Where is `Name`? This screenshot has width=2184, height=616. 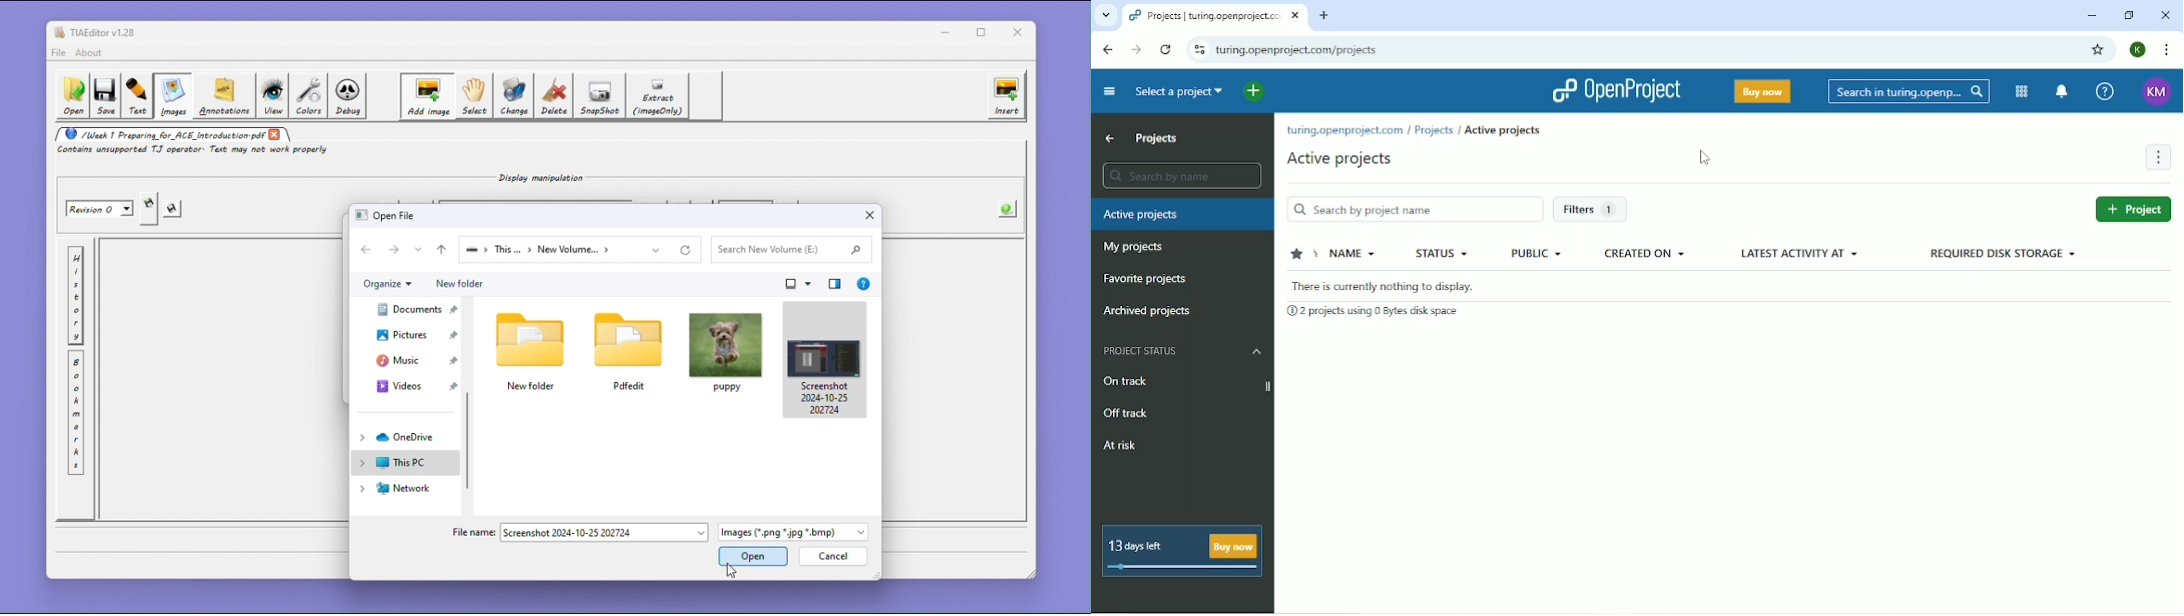 Name is located at coordinates (1360, 253).